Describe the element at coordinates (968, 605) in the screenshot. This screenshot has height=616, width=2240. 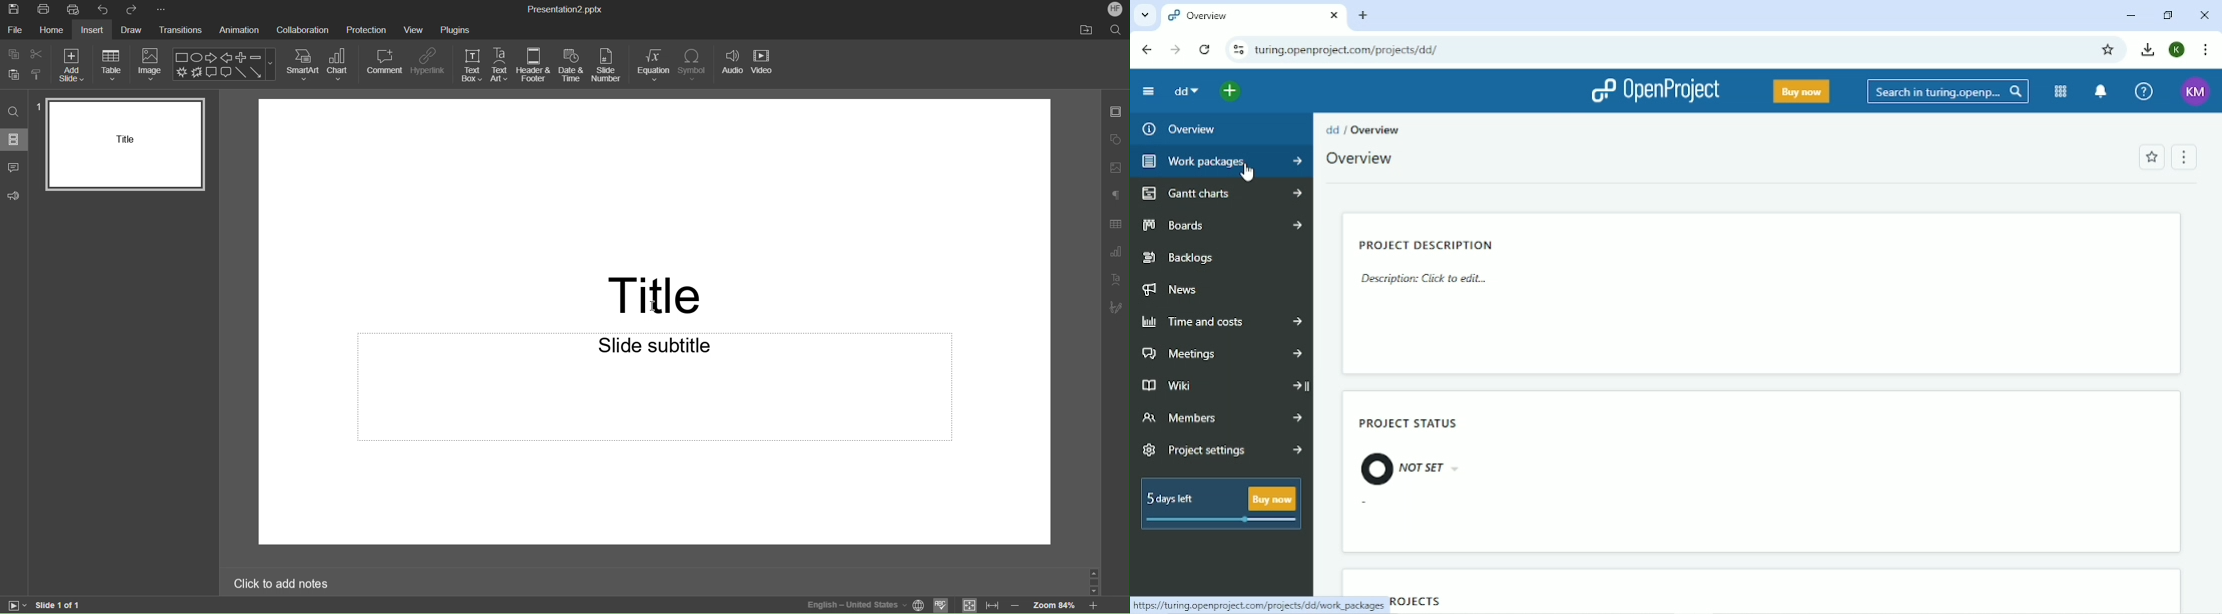
I see `fit to slide` at that location.